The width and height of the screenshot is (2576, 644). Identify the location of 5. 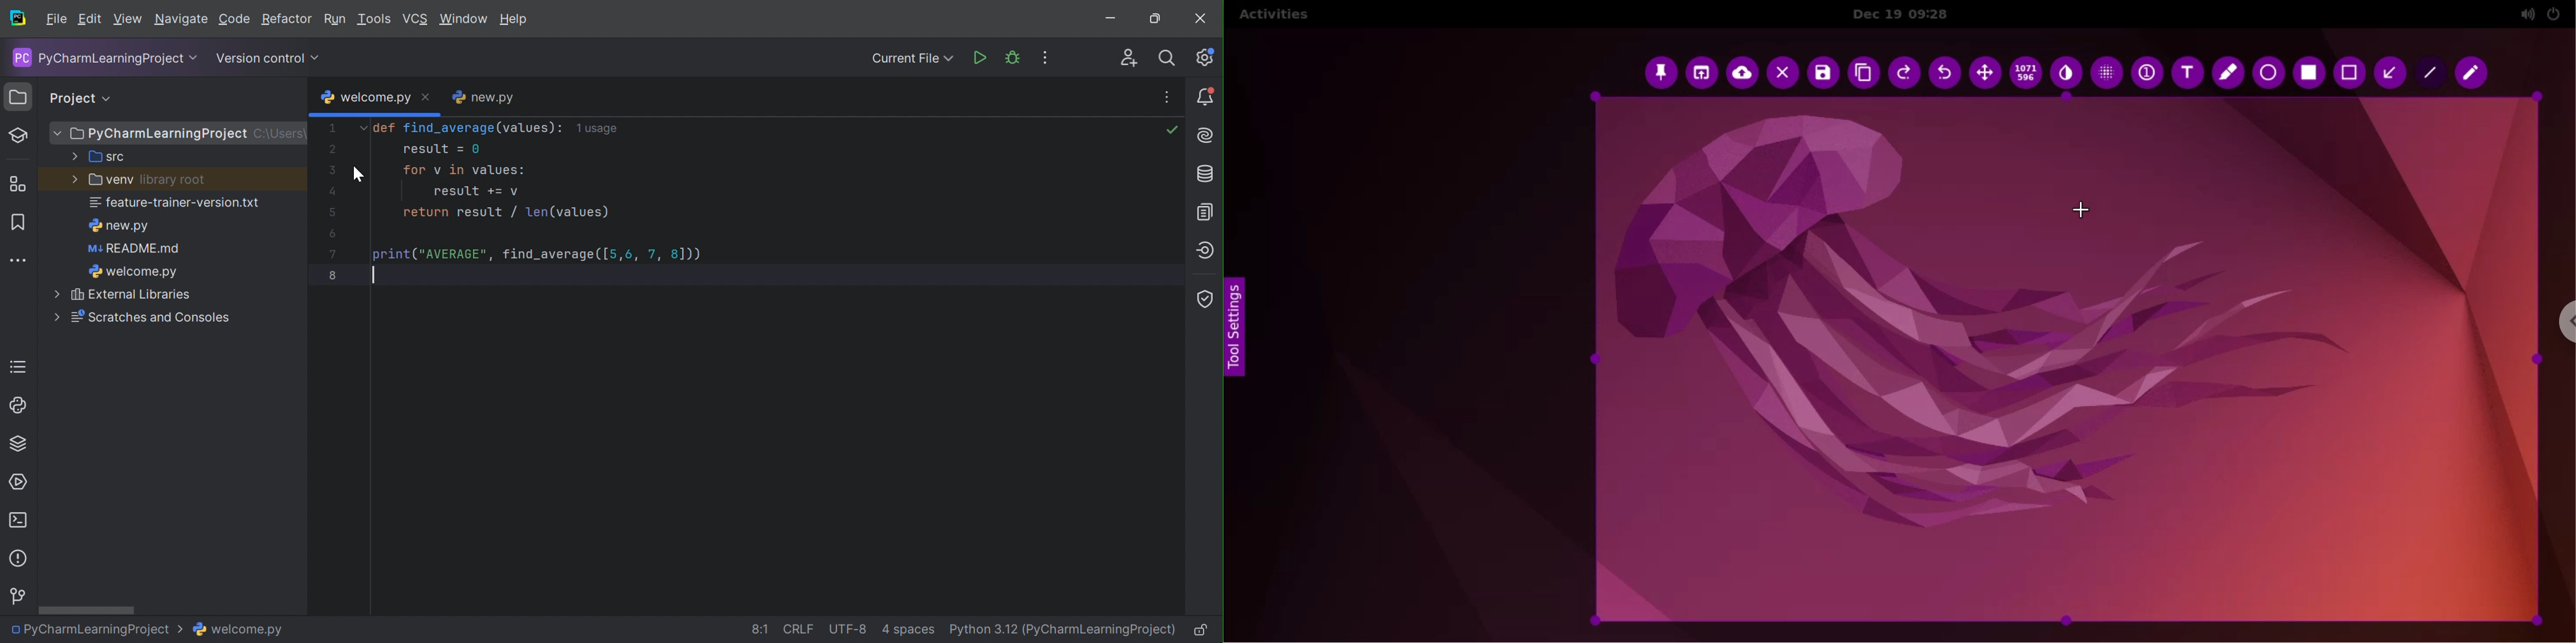
(332, 211).